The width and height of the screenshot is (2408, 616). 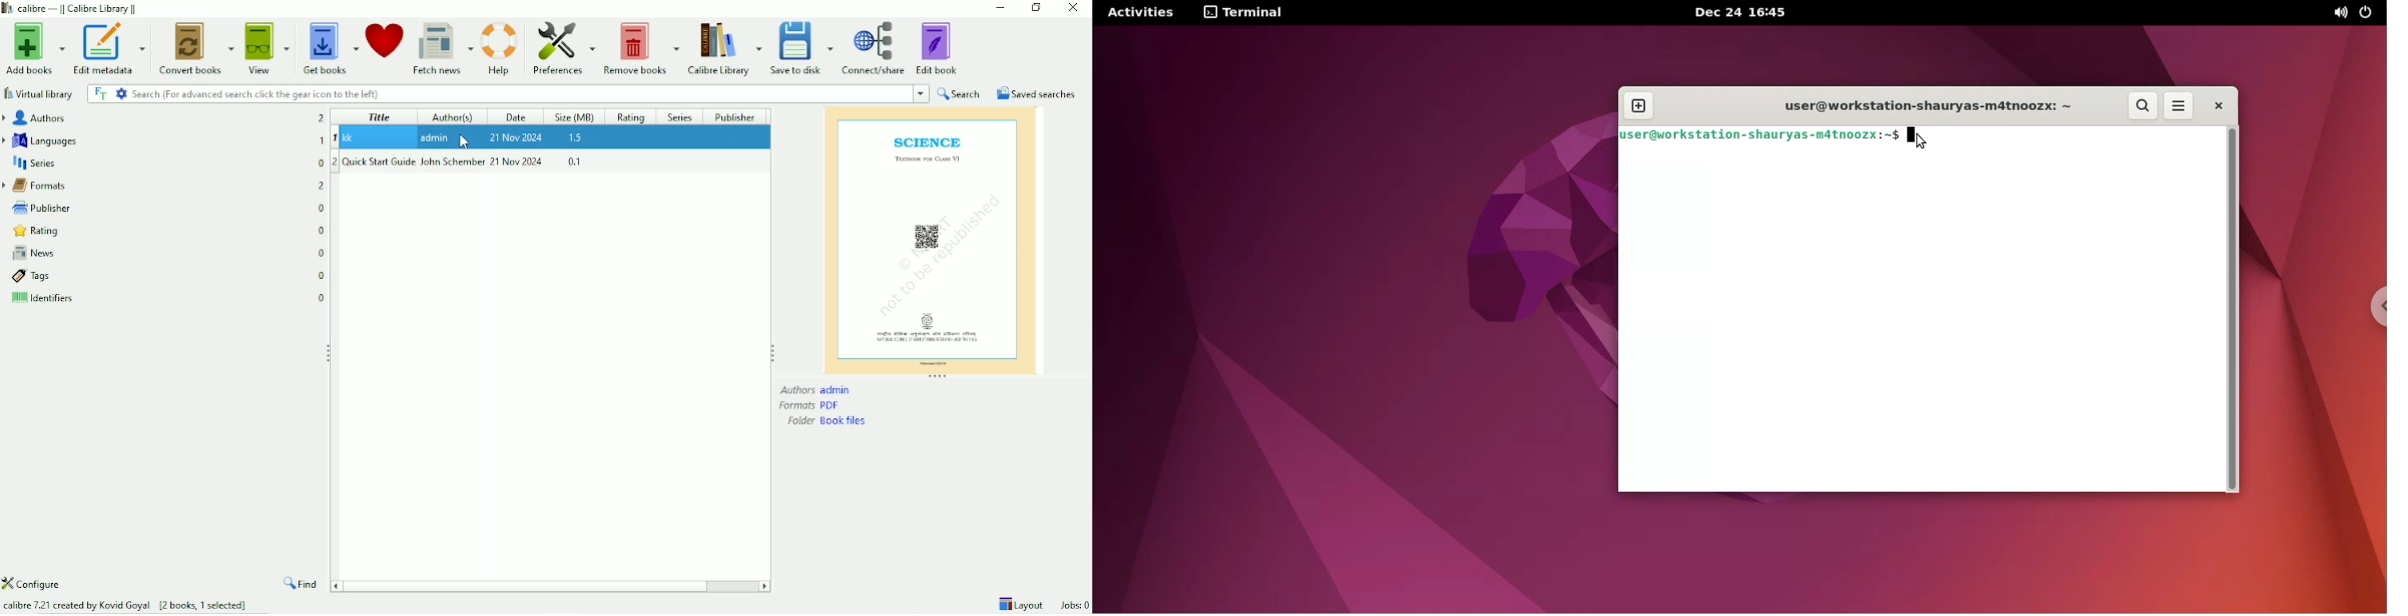 I want to click on Add books, so click(x=33, y=50).